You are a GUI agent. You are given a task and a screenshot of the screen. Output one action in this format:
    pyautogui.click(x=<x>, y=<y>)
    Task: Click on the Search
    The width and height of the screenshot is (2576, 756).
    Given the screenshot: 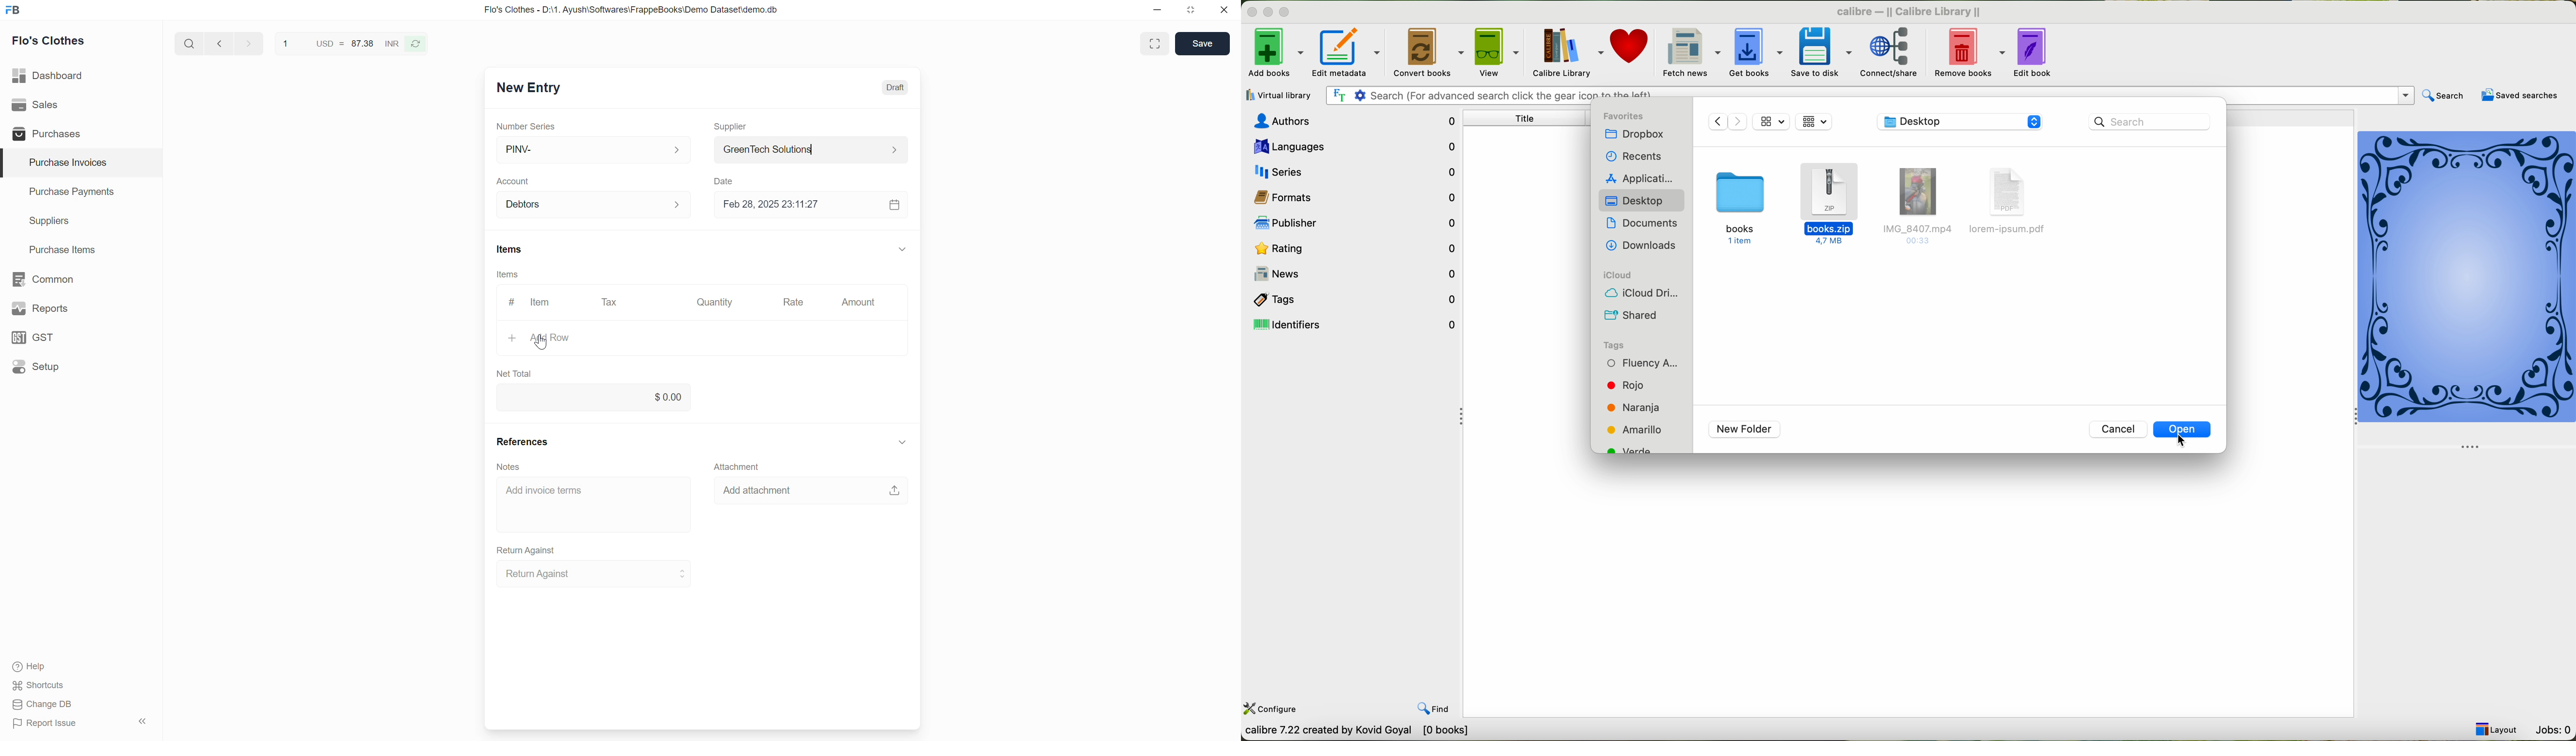 What is the action you would take?
    pyautogui.click(x=190, y=43)
    